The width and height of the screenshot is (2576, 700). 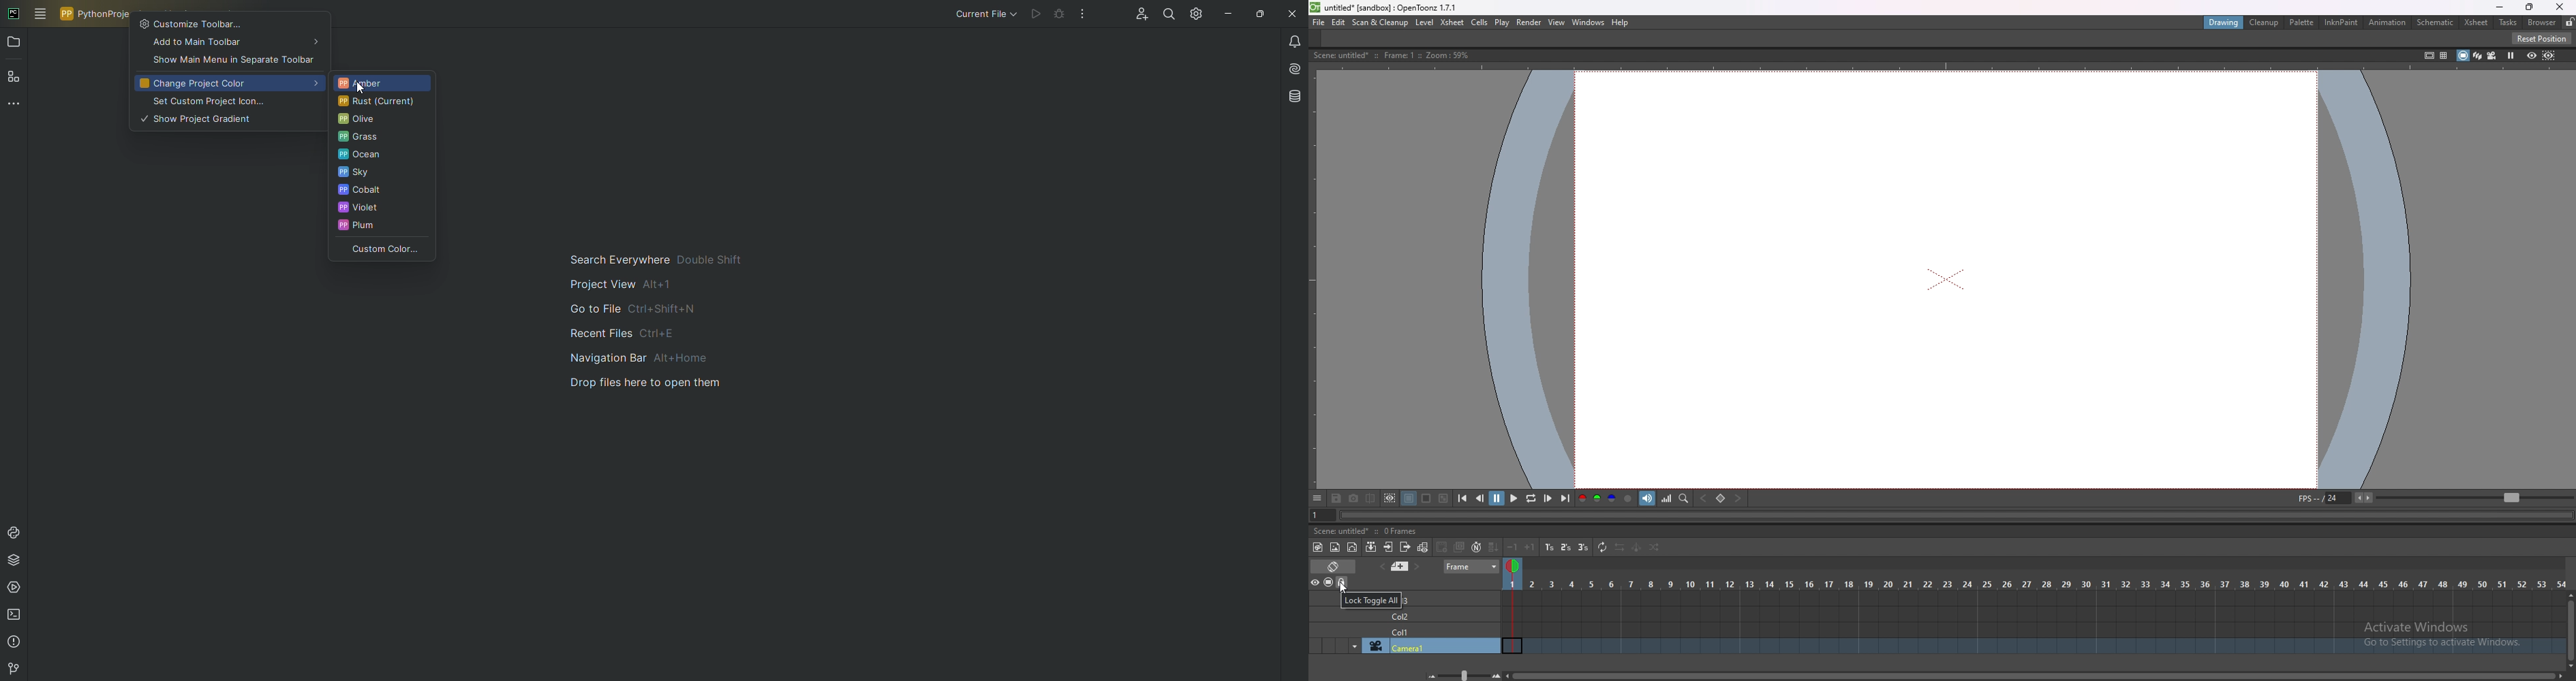 What do you see at coordinates (1427, 498) in the screenshot?
I see `white background` at bounding box center [1427, 498].